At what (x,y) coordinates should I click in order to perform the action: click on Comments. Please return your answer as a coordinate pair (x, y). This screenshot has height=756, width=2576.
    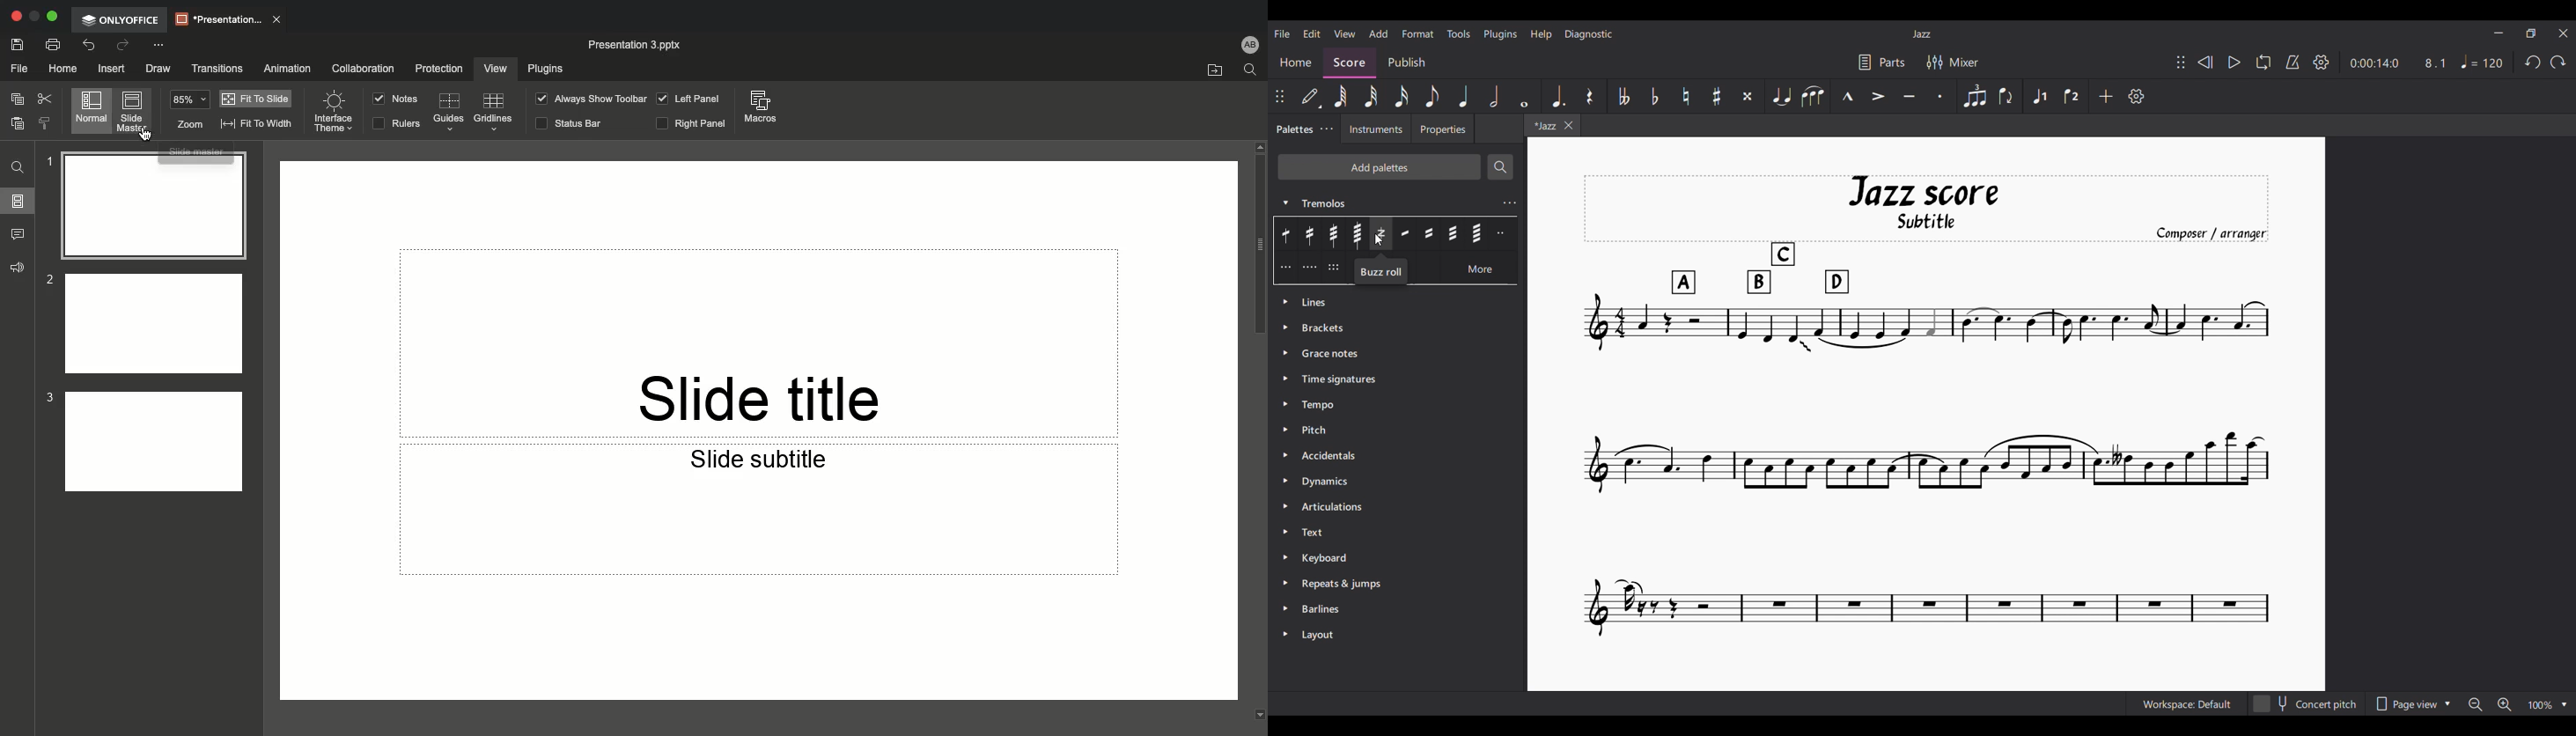
    Looking at the image, I should click on (20, 235).